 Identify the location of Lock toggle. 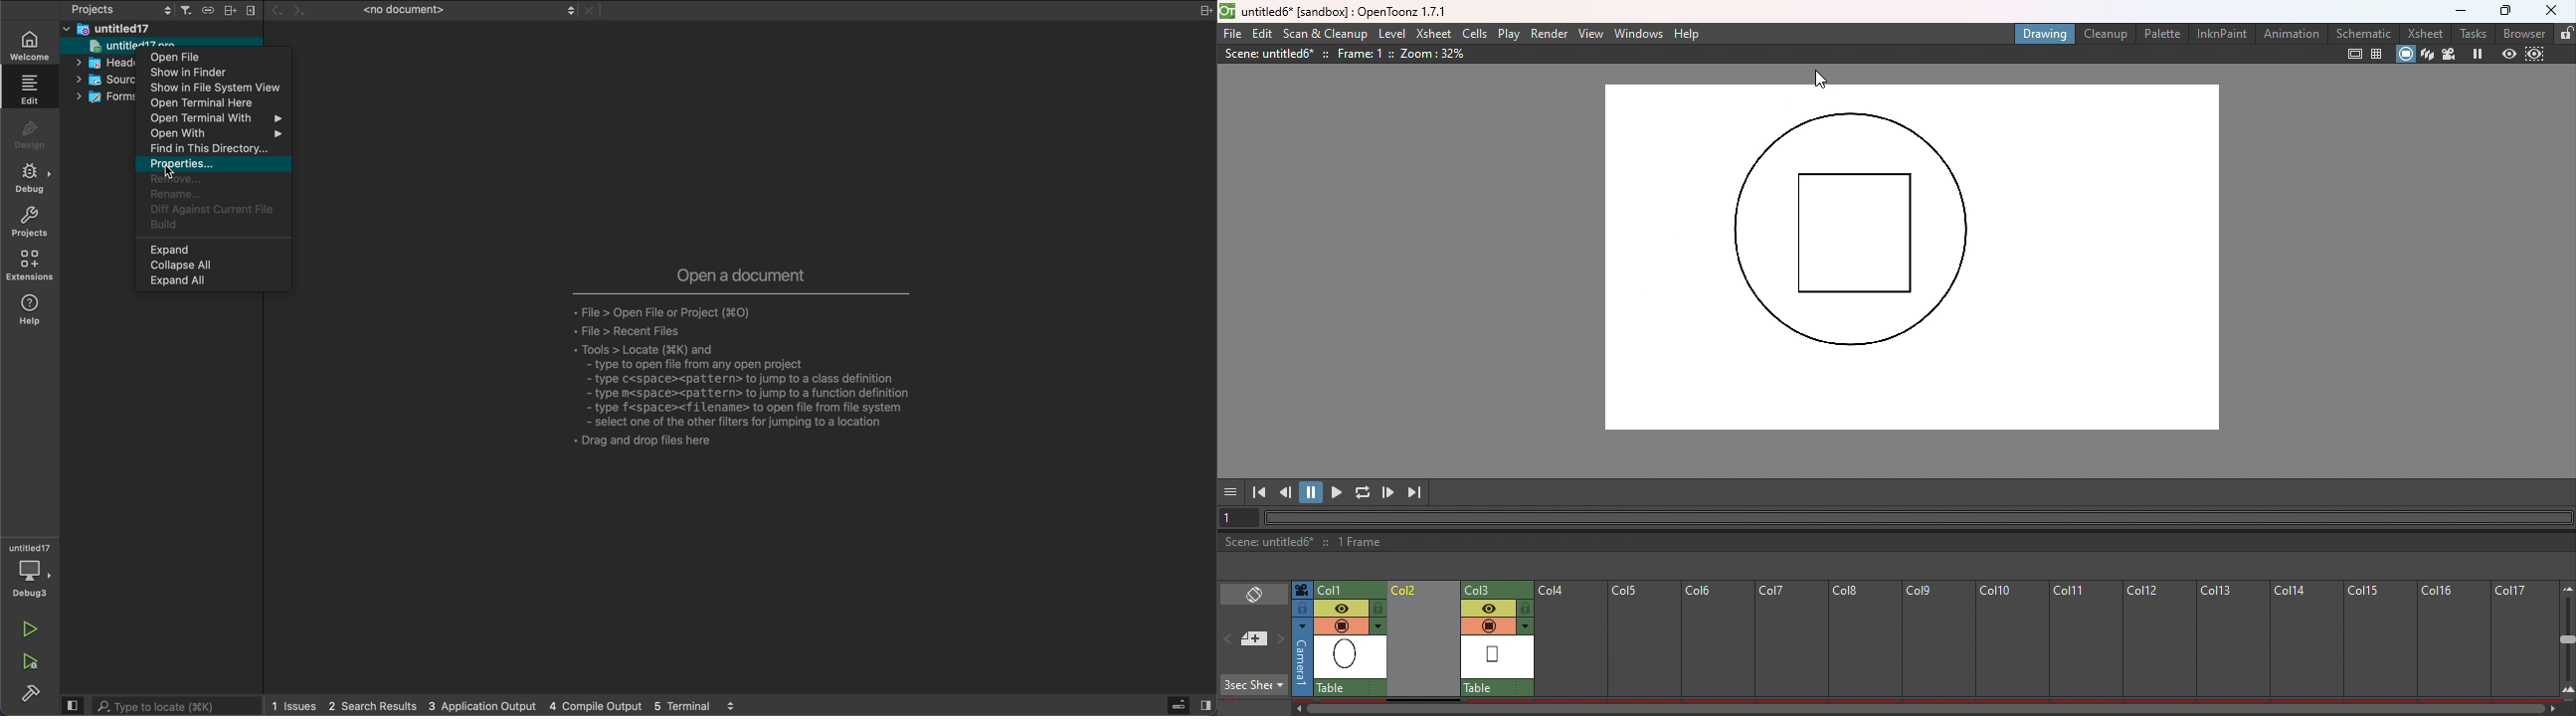
(1526, 608).